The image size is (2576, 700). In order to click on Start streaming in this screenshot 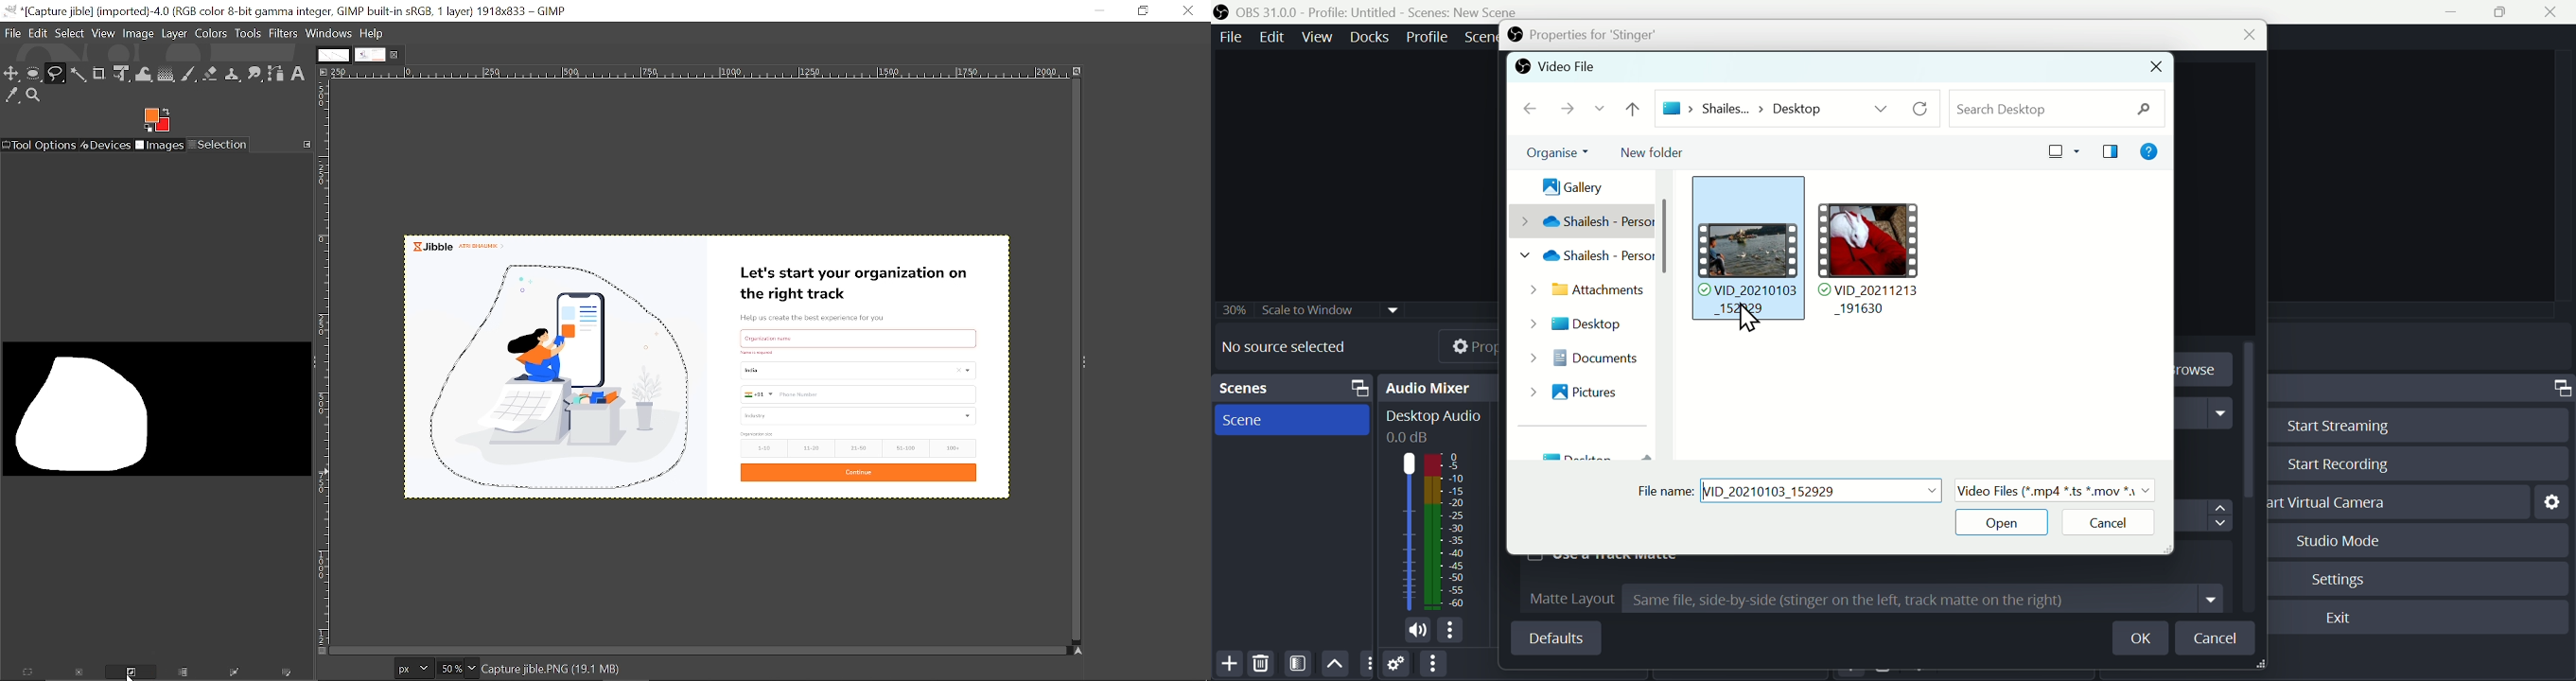, I will do `click(2332, 424)`.